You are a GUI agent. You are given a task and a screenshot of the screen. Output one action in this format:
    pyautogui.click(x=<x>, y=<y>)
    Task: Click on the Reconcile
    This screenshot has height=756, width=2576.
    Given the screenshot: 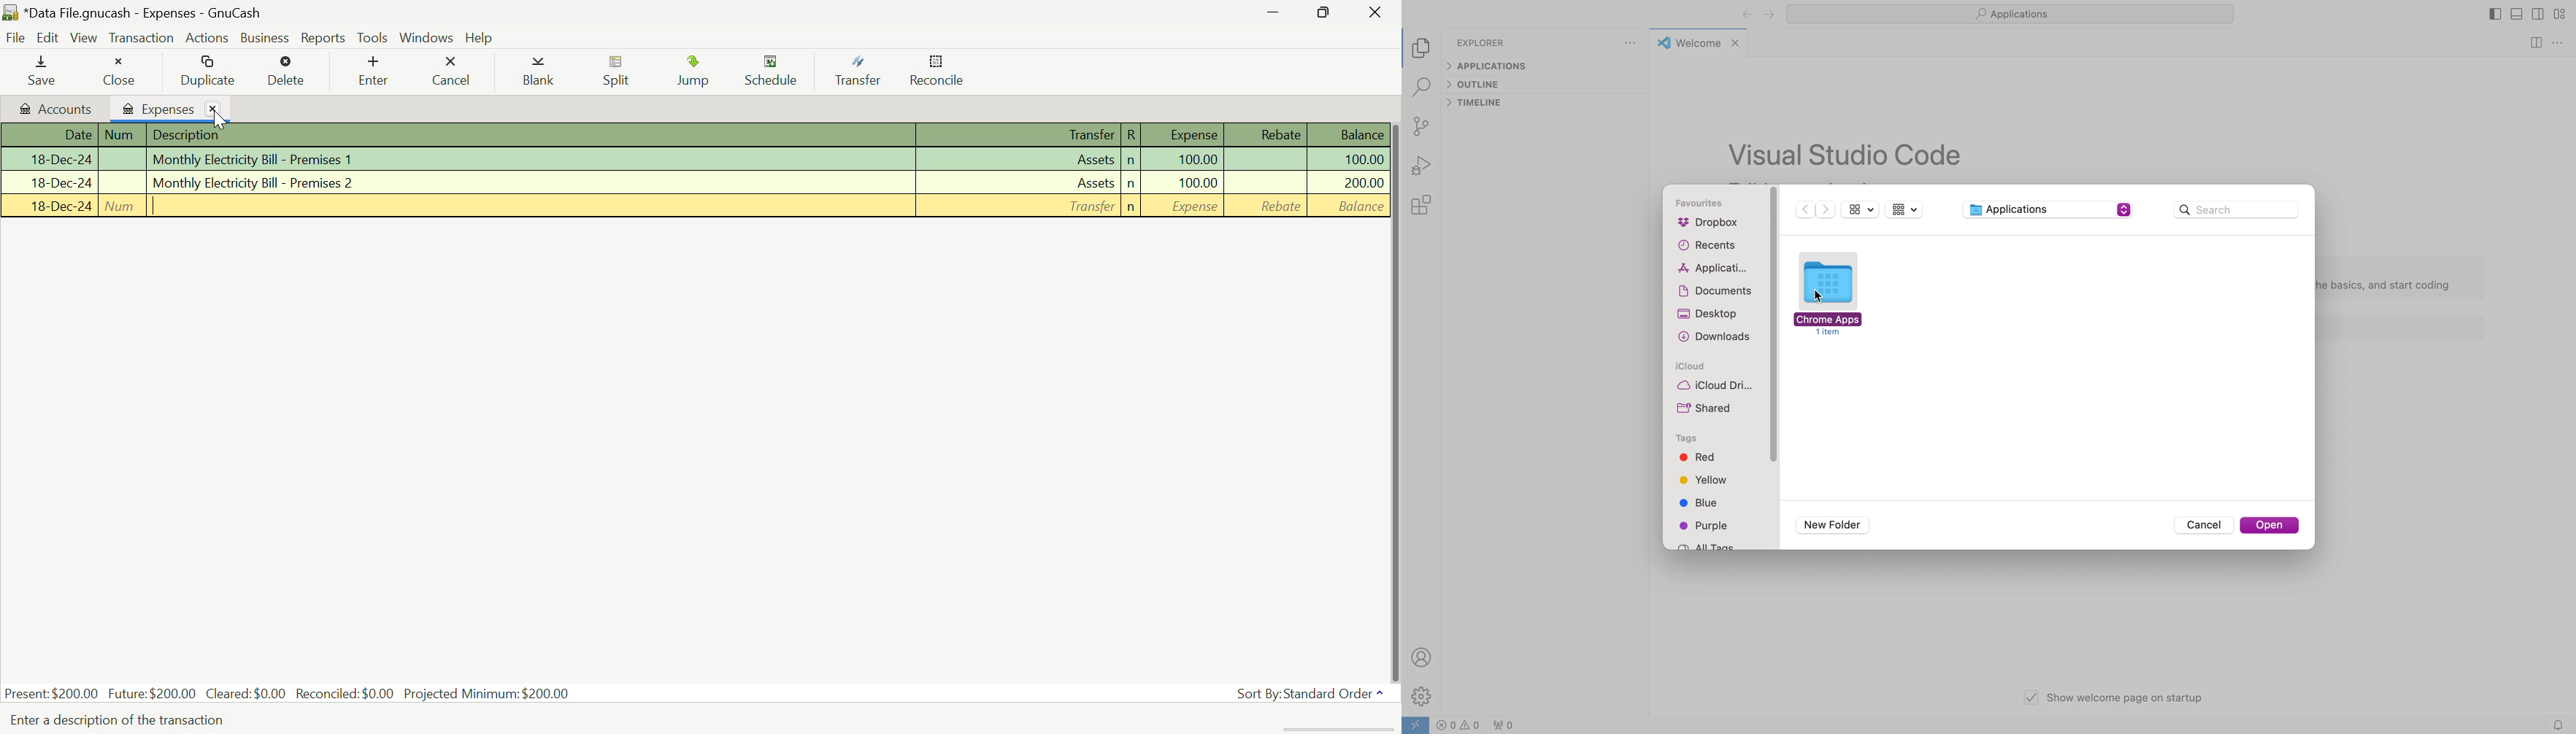 What is the action you would take?
    pyautogui.click(x=937, y=74)
    